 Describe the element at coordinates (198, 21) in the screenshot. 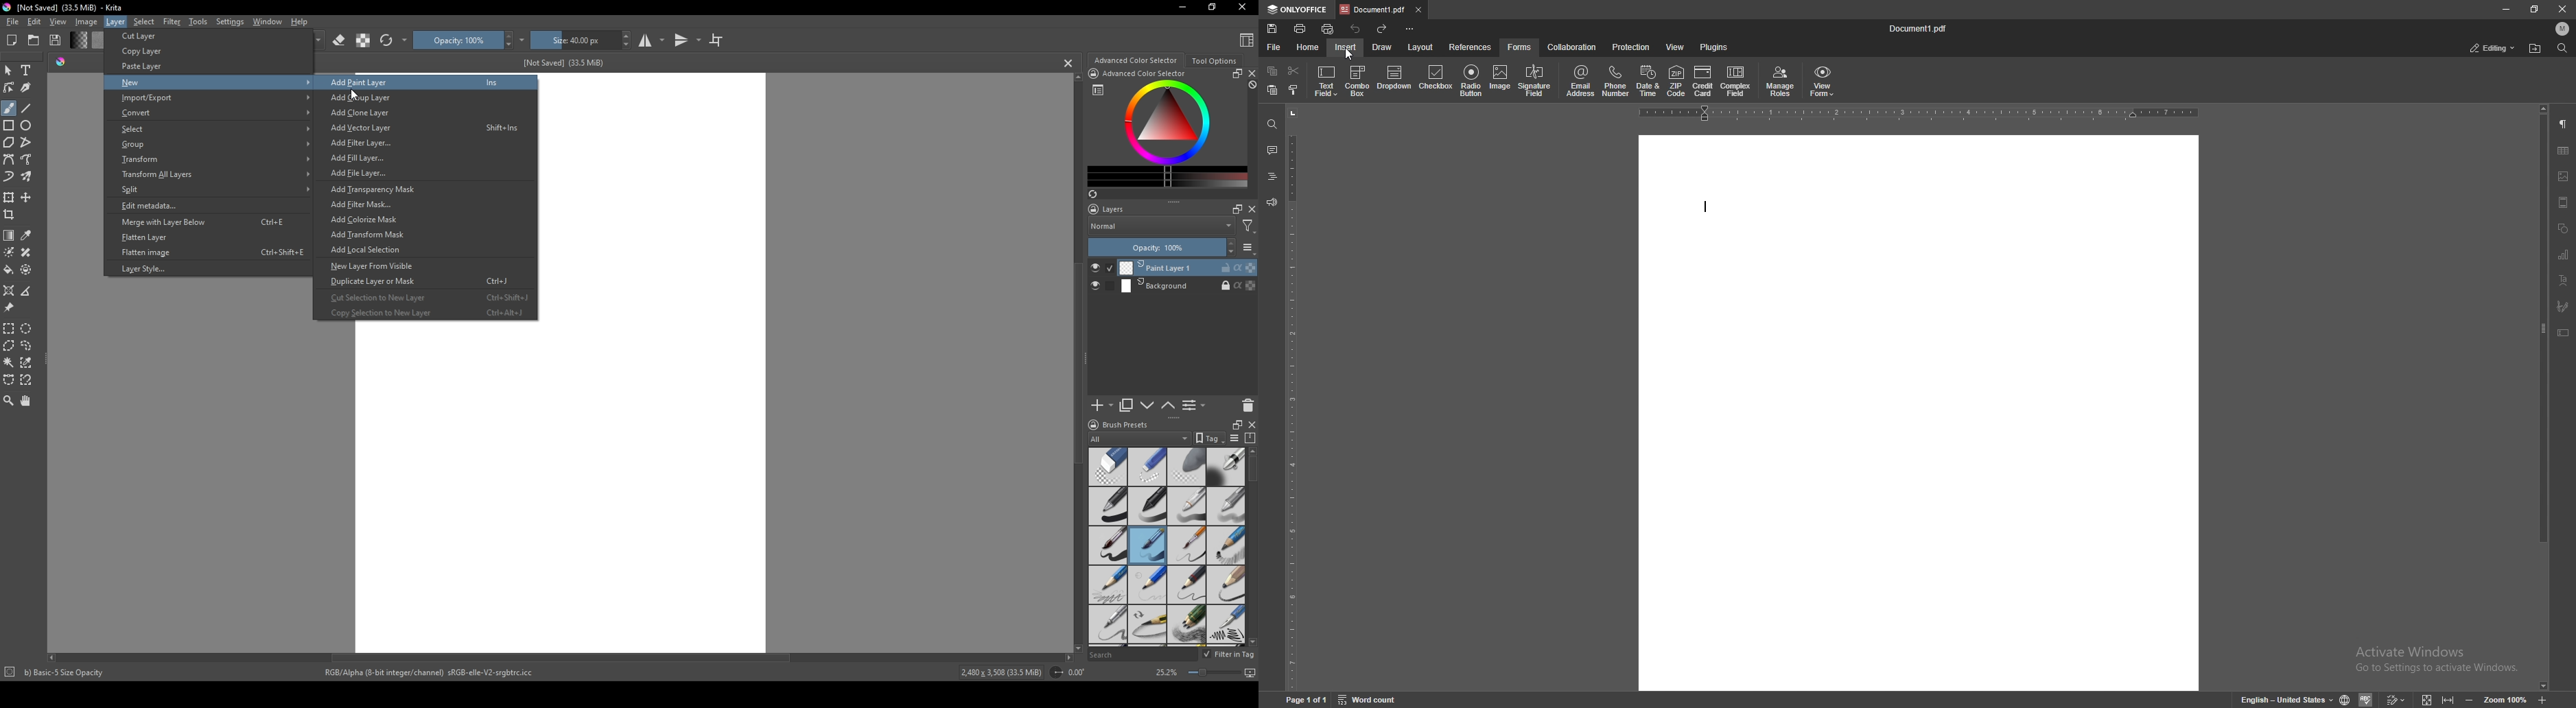

I see `Tools` at that location.